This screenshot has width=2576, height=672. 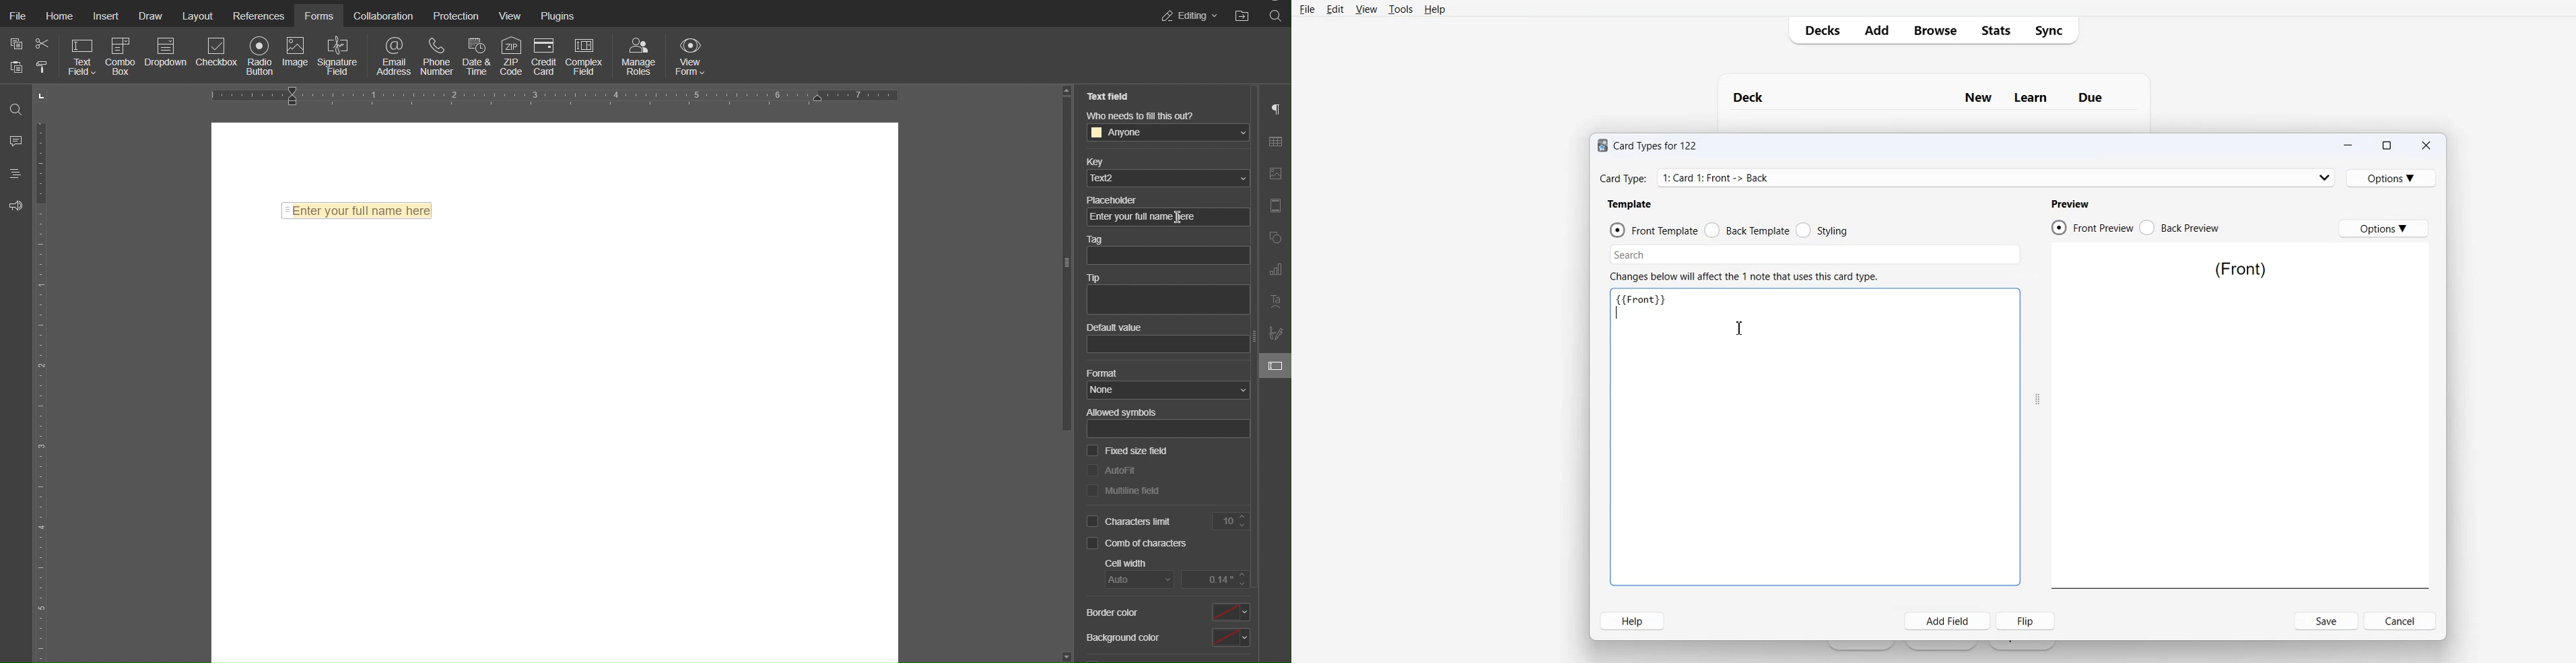 What do you see at coordinates (1174, 573) in the screenshot?
I see `Cell width` at bounding box center [1174, 573].